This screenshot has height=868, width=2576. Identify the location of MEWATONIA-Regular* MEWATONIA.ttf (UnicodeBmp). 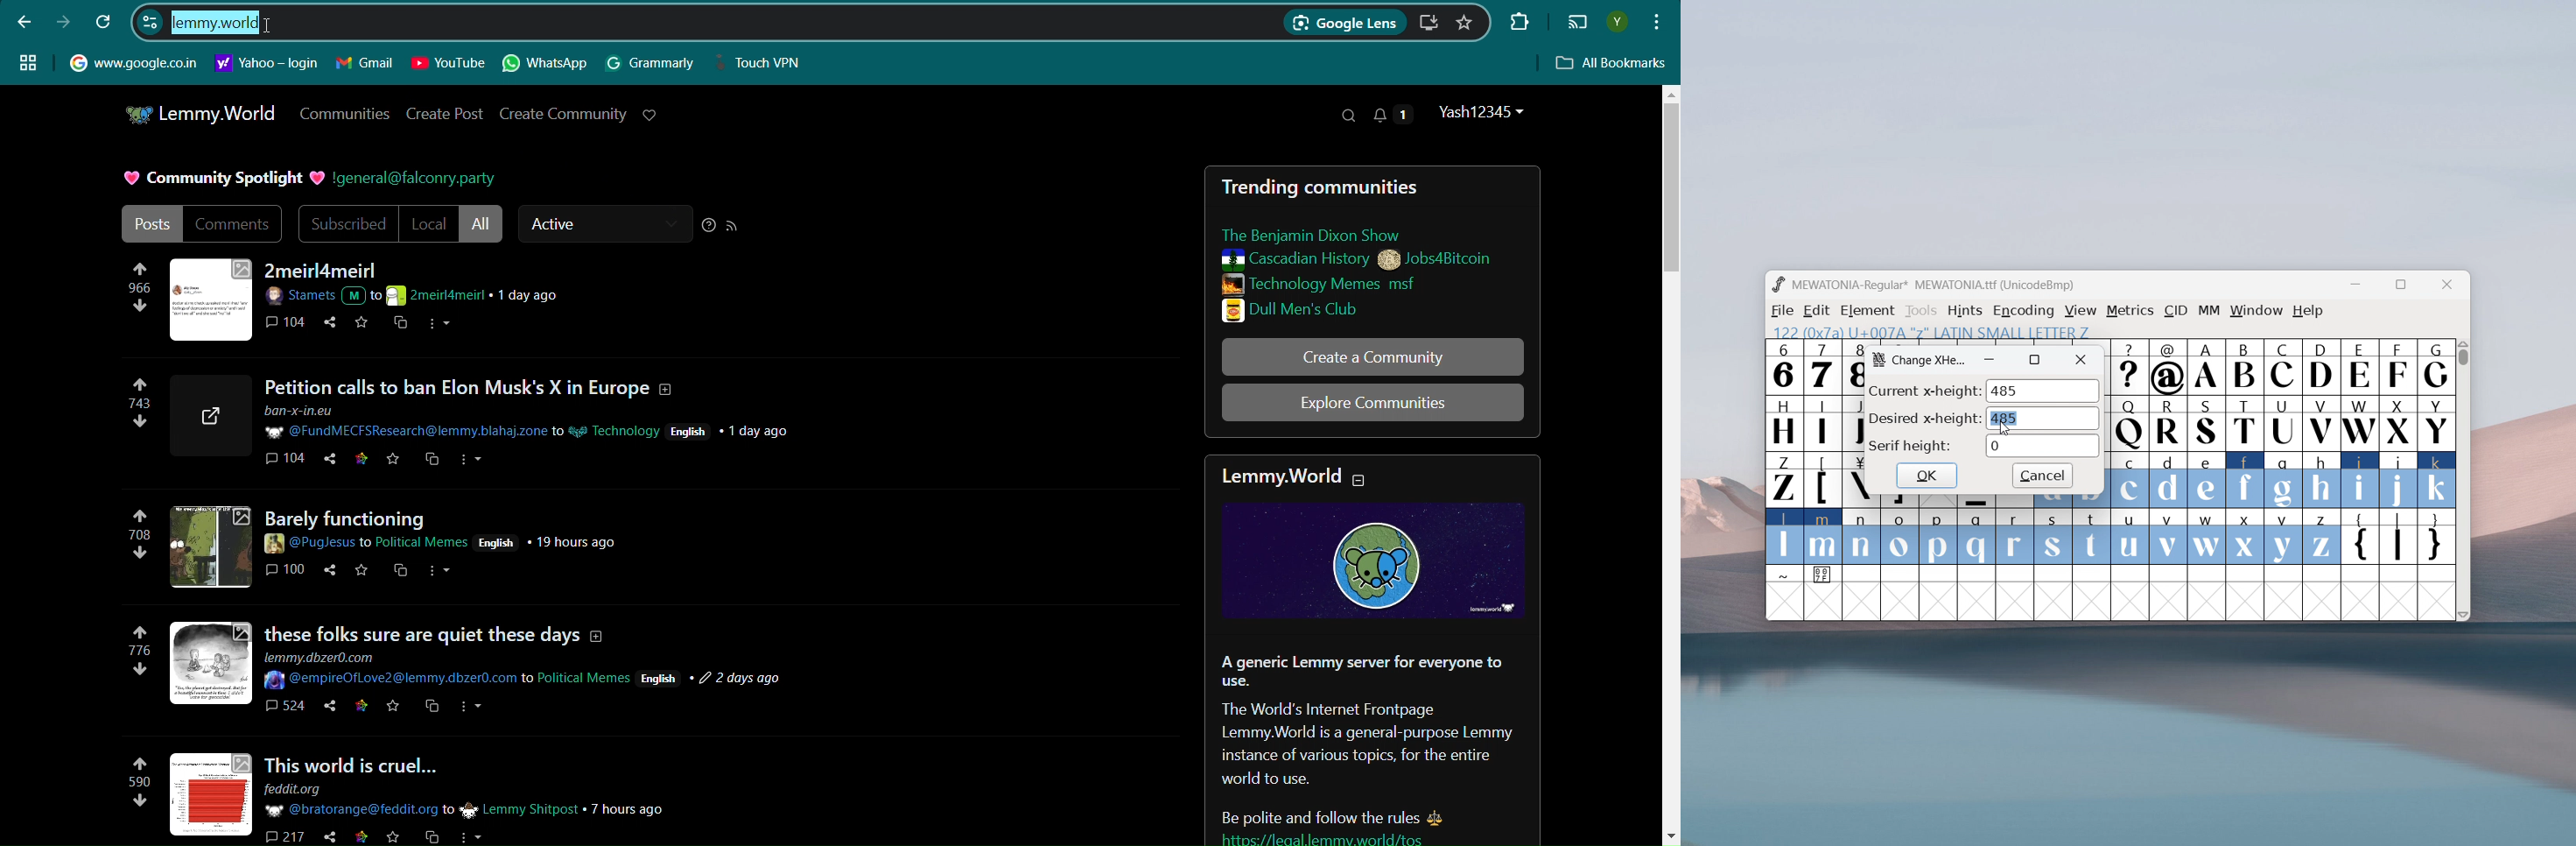
(1936, 285).